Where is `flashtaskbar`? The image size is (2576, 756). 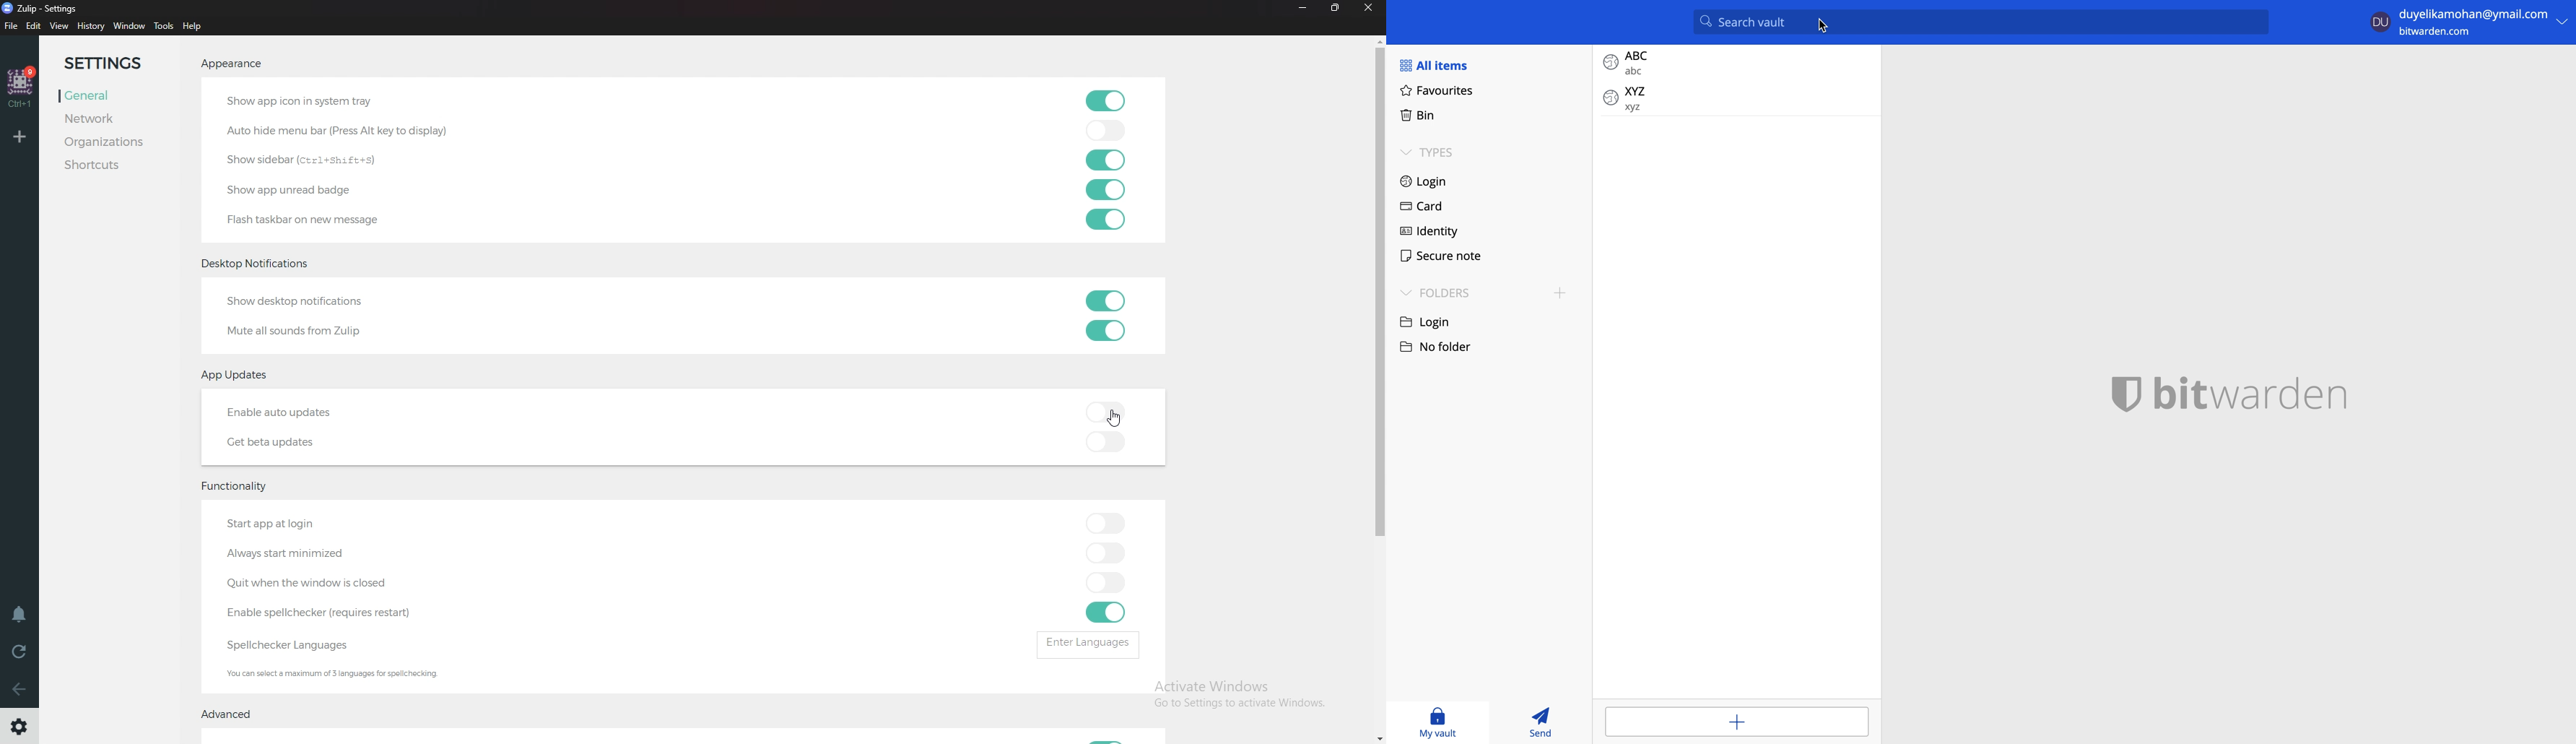 flashtaskbar is located at coordinates (316, 220).